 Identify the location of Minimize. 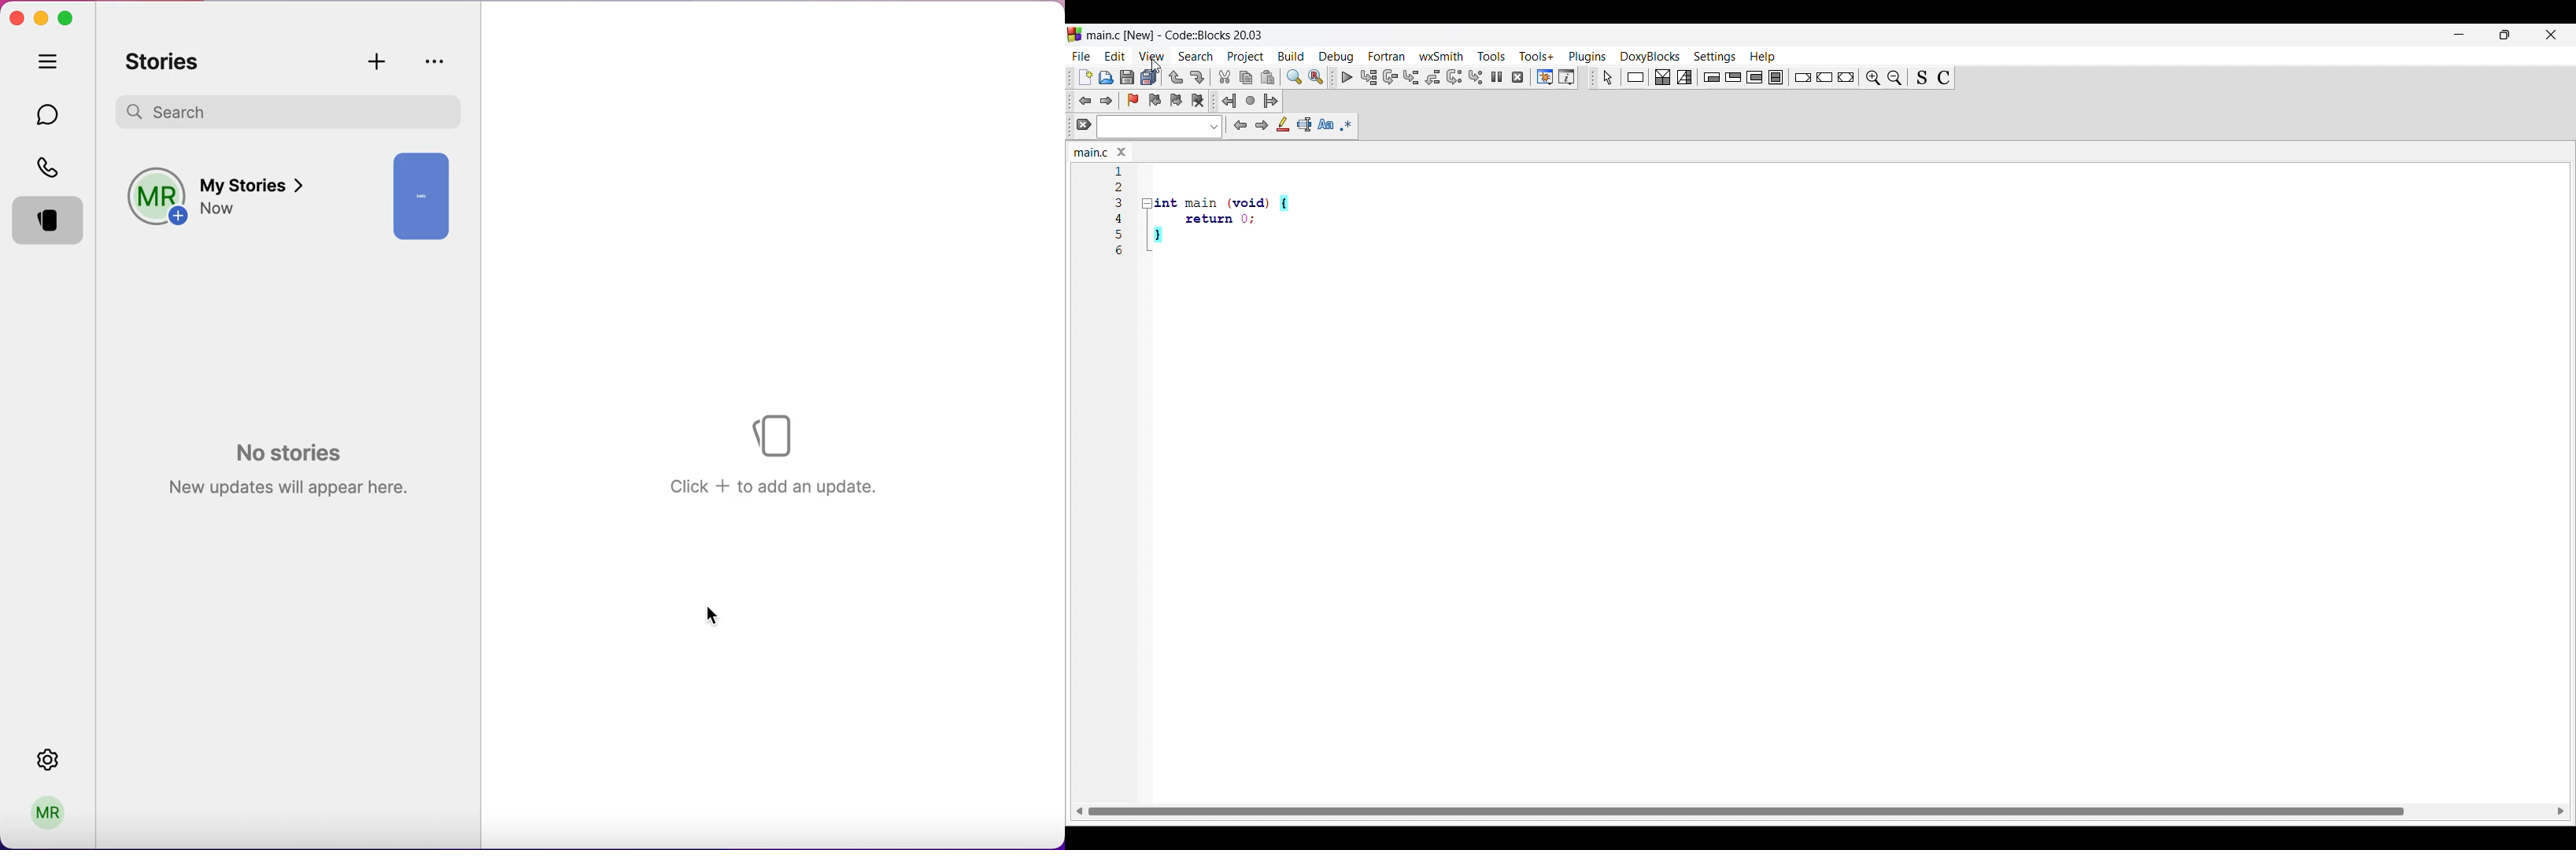
(2459, 35).